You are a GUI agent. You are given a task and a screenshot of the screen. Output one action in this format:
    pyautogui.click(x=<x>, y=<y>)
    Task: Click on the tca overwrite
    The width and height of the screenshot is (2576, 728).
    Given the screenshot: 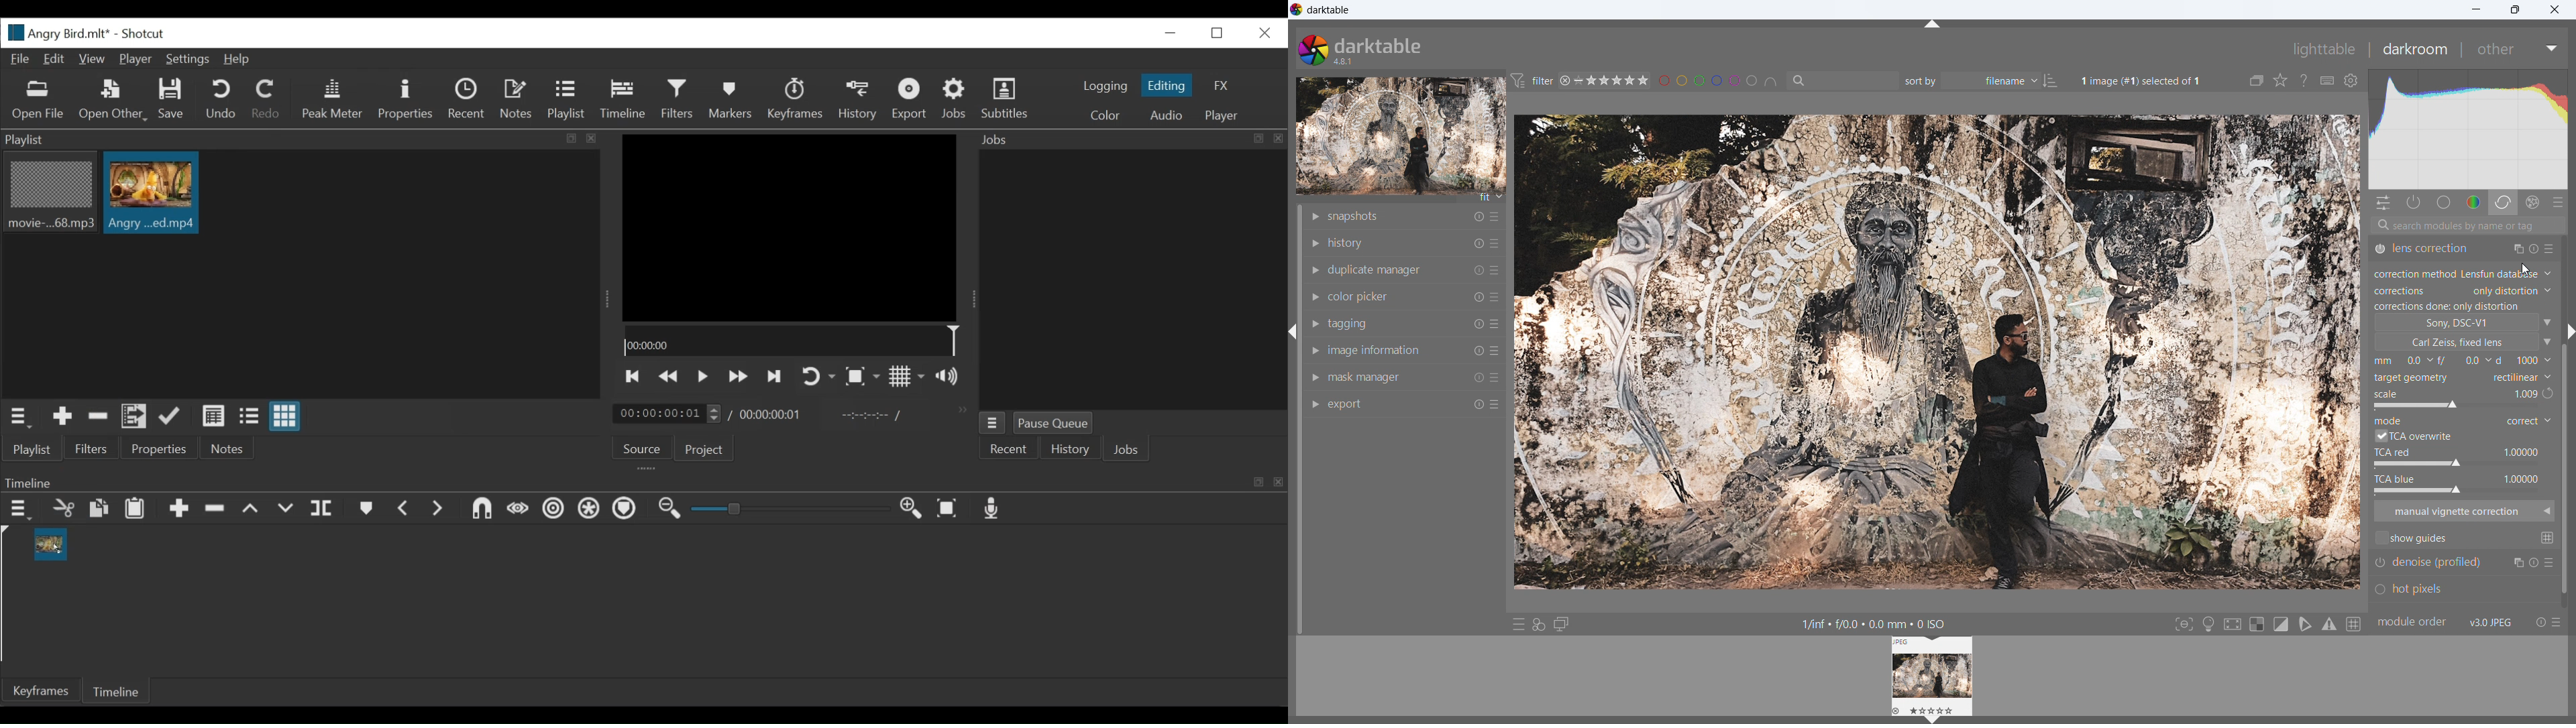 What is the action you would take?
    pyautogui.click(x=2413, y=436)
    